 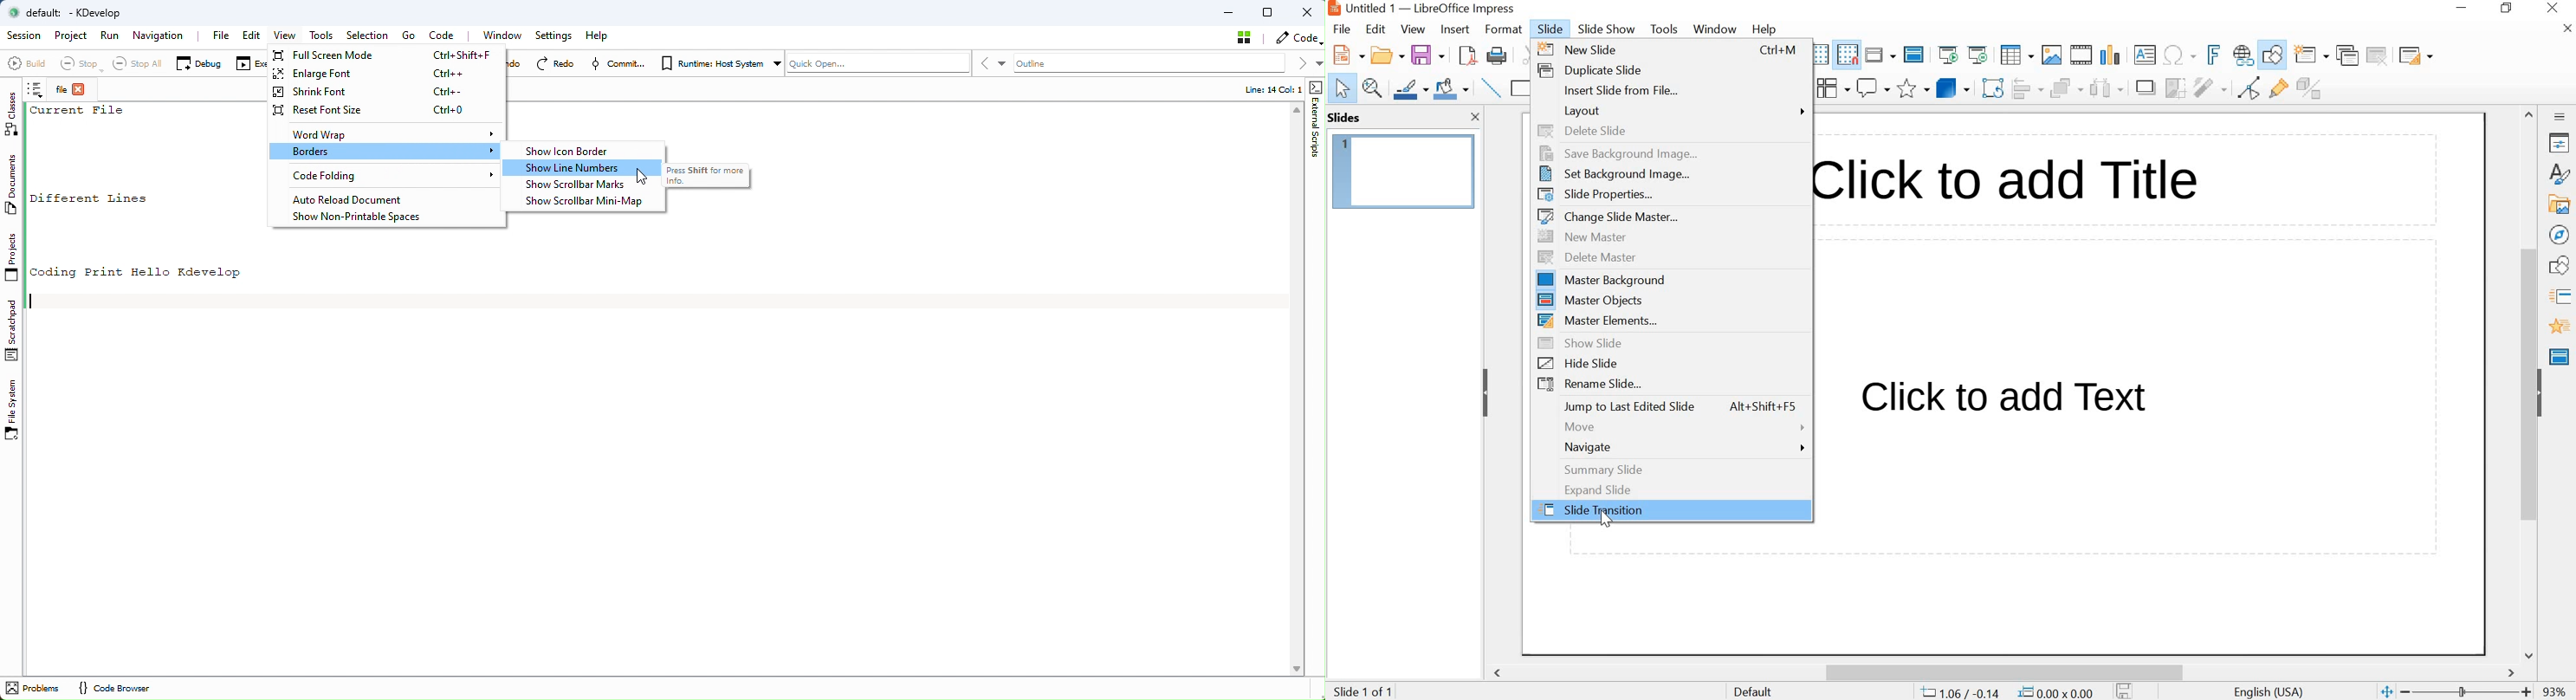 What do you see at coordinates (2017, 55) in the screenshot?
I see `Table` at bounding box center [2017, 55].